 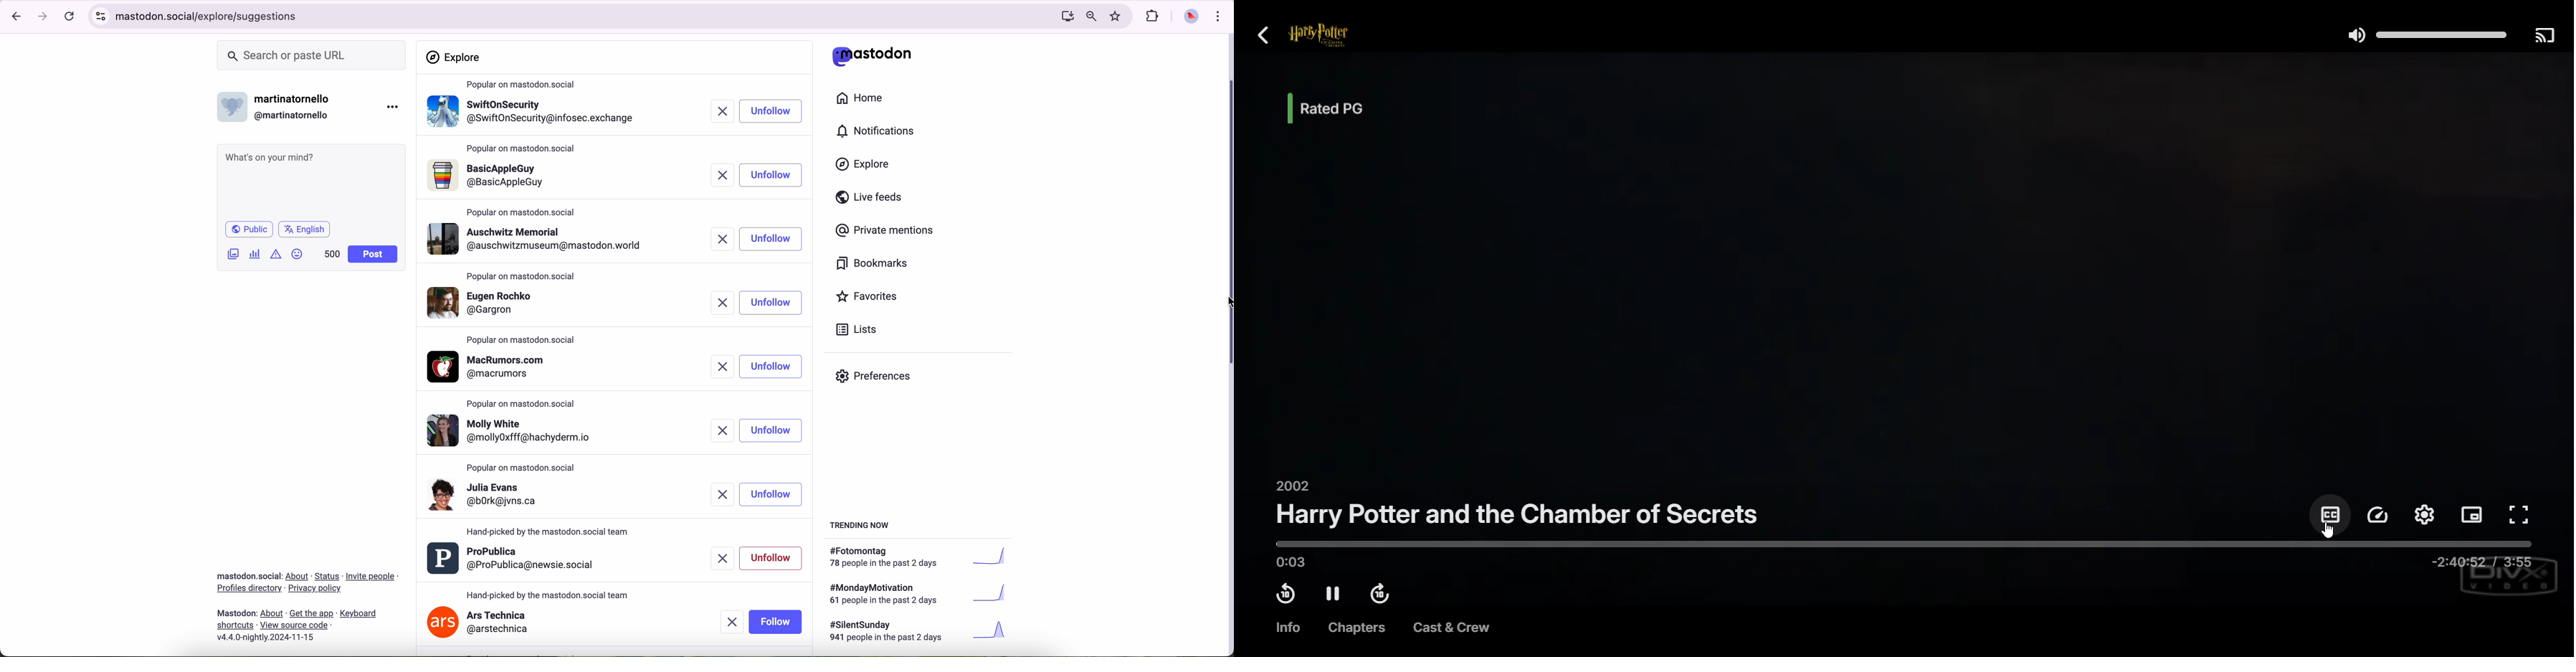 What do you see at coordinates (771, 112) in the screenshot?
I see `click on follow button` at bounding box center [771, 112].